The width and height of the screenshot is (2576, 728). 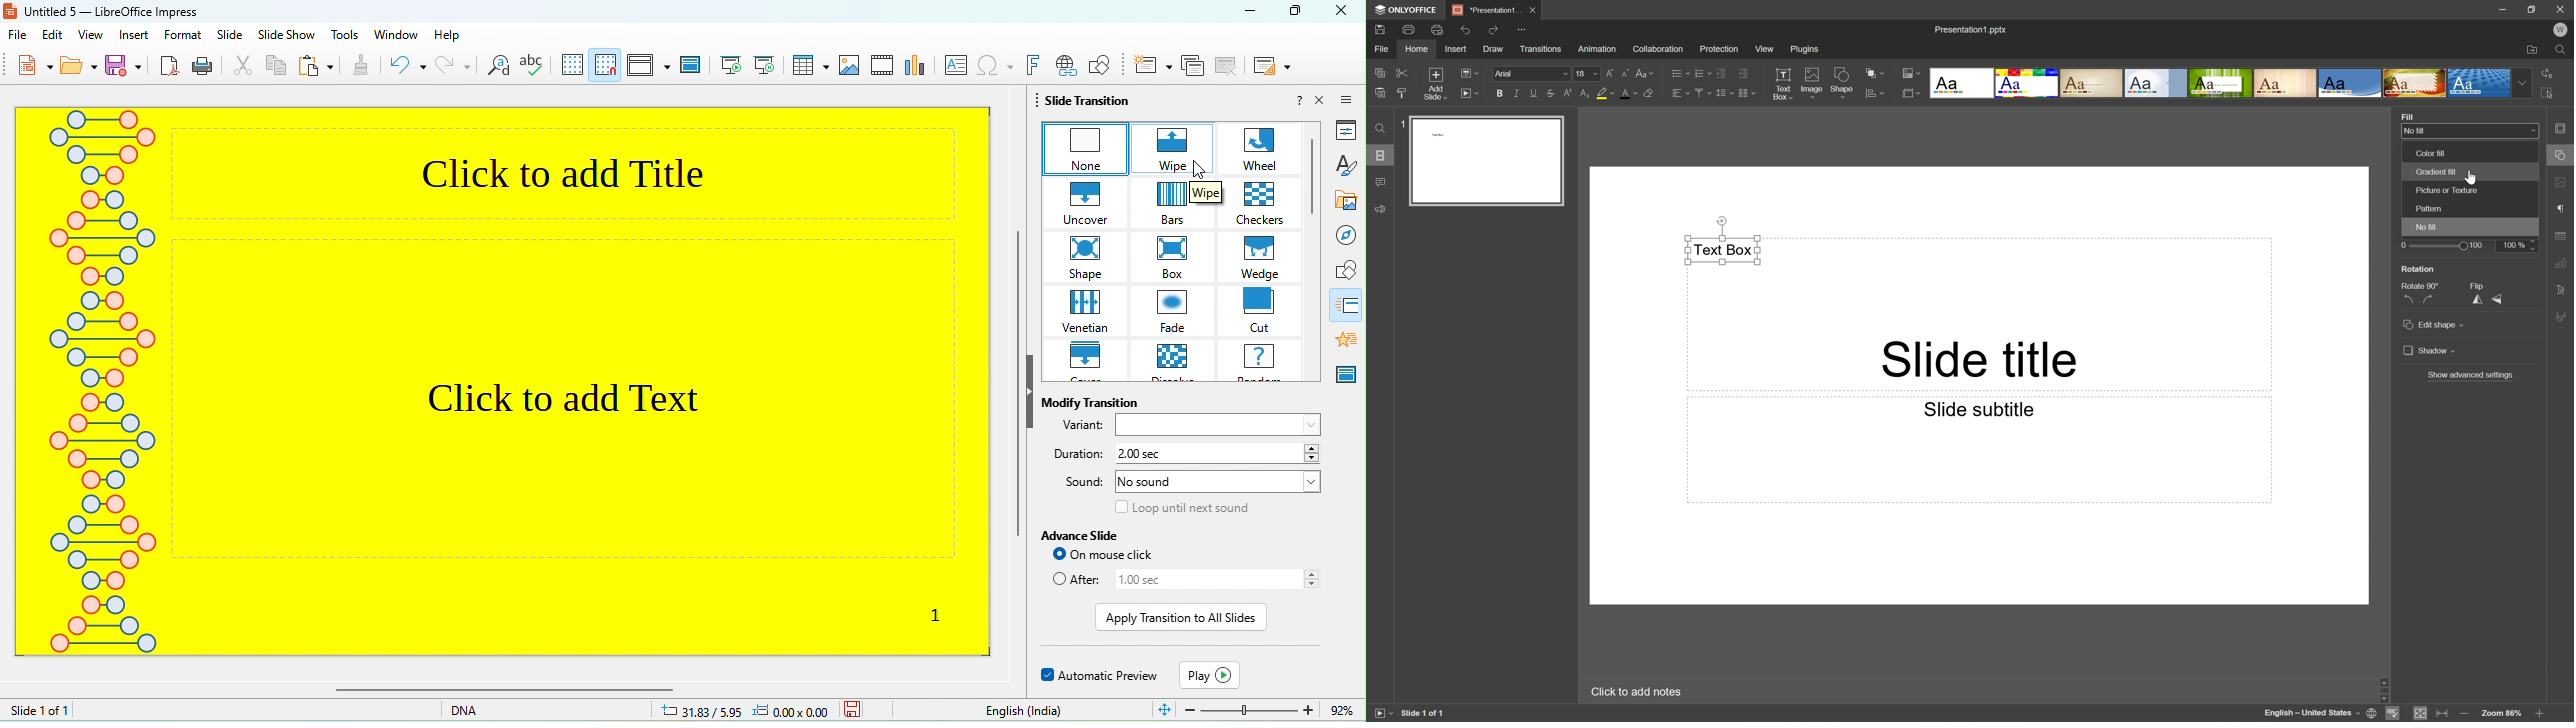 I want to click on Table settings, so click(x=2565, y=235).